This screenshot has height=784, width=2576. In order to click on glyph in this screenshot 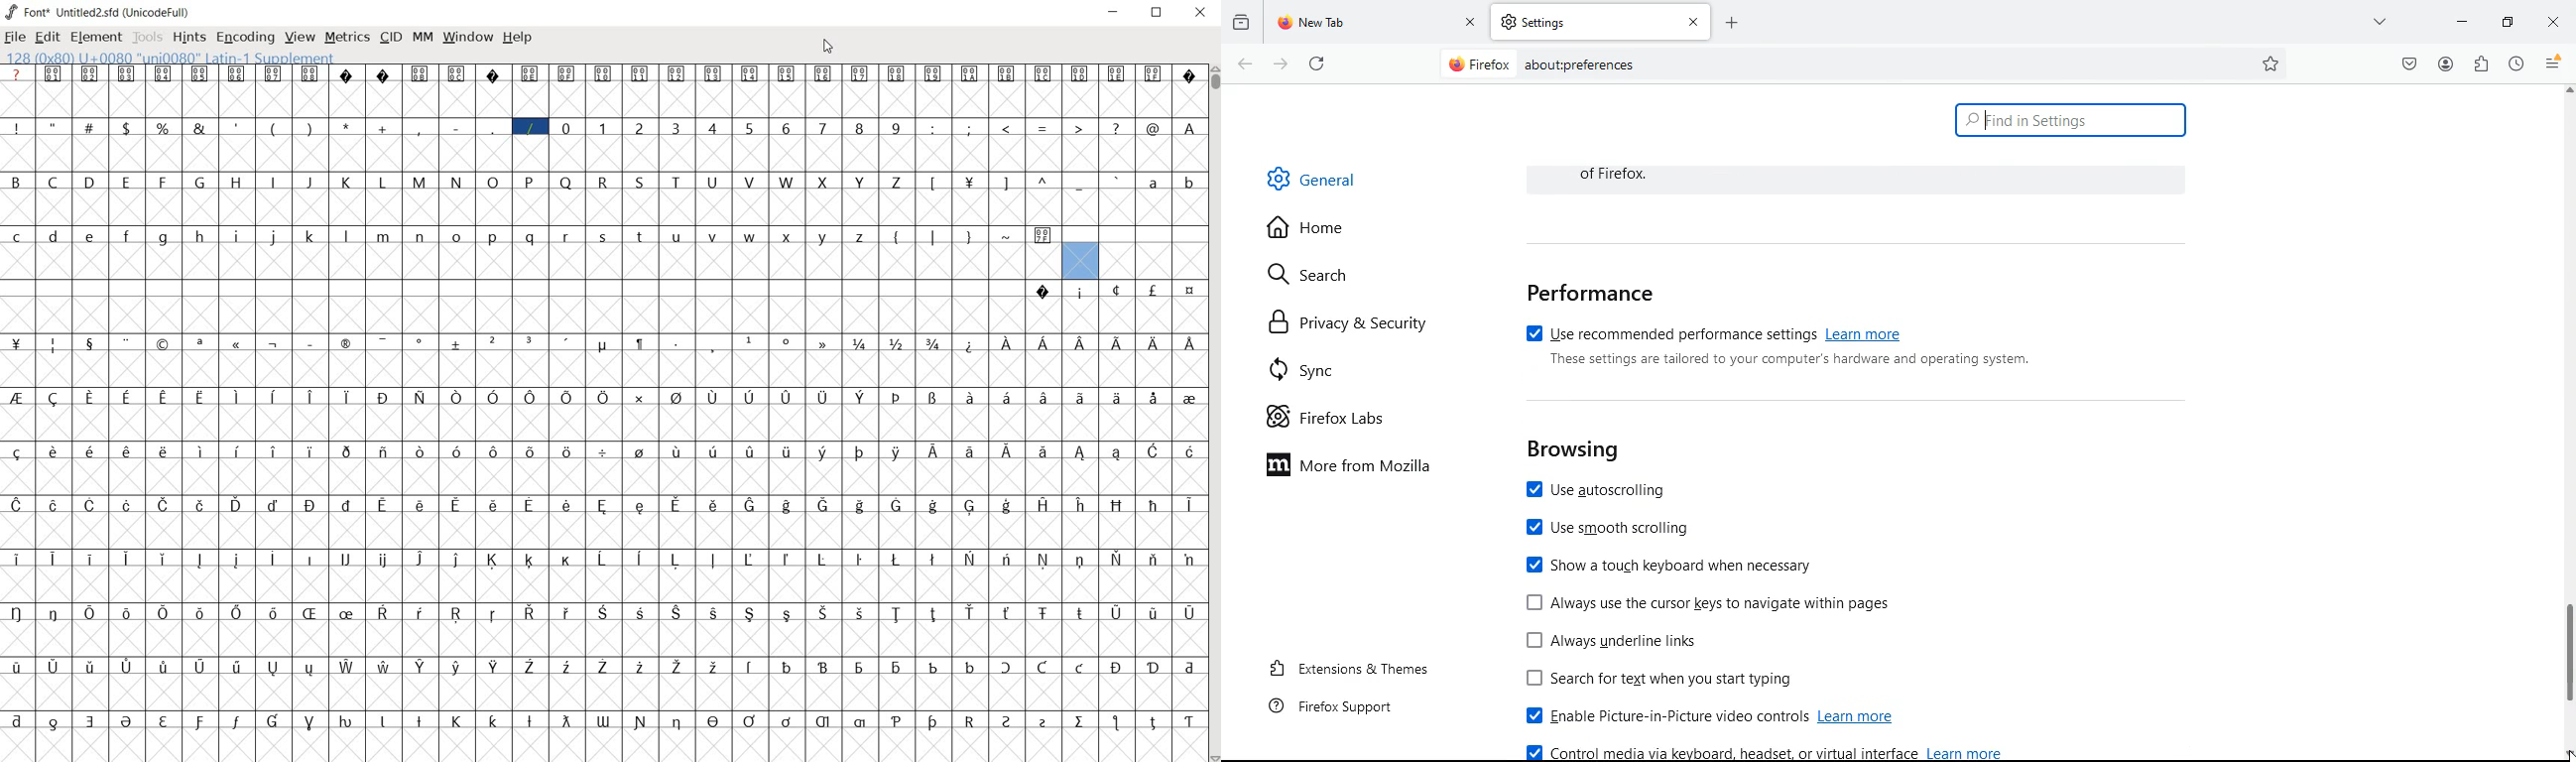, I will do `click(420, 183)`.